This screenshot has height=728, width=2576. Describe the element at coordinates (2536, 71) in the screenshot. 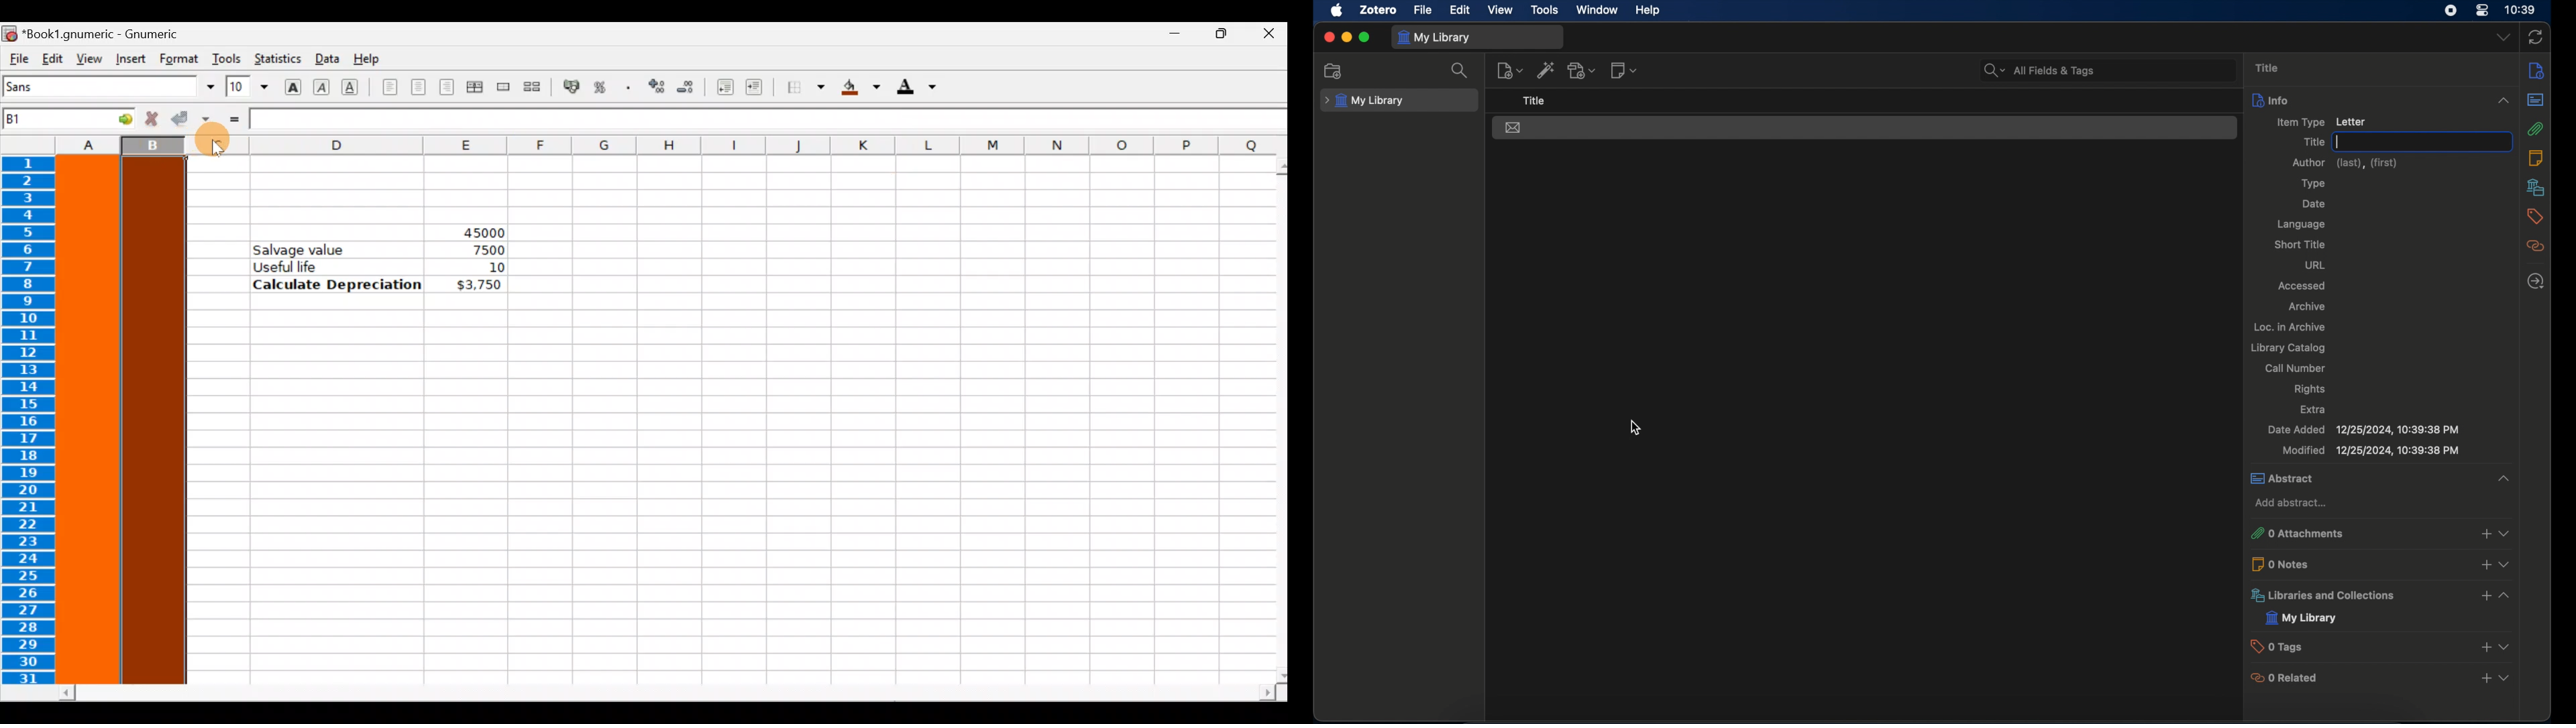

I see `info` at that location.